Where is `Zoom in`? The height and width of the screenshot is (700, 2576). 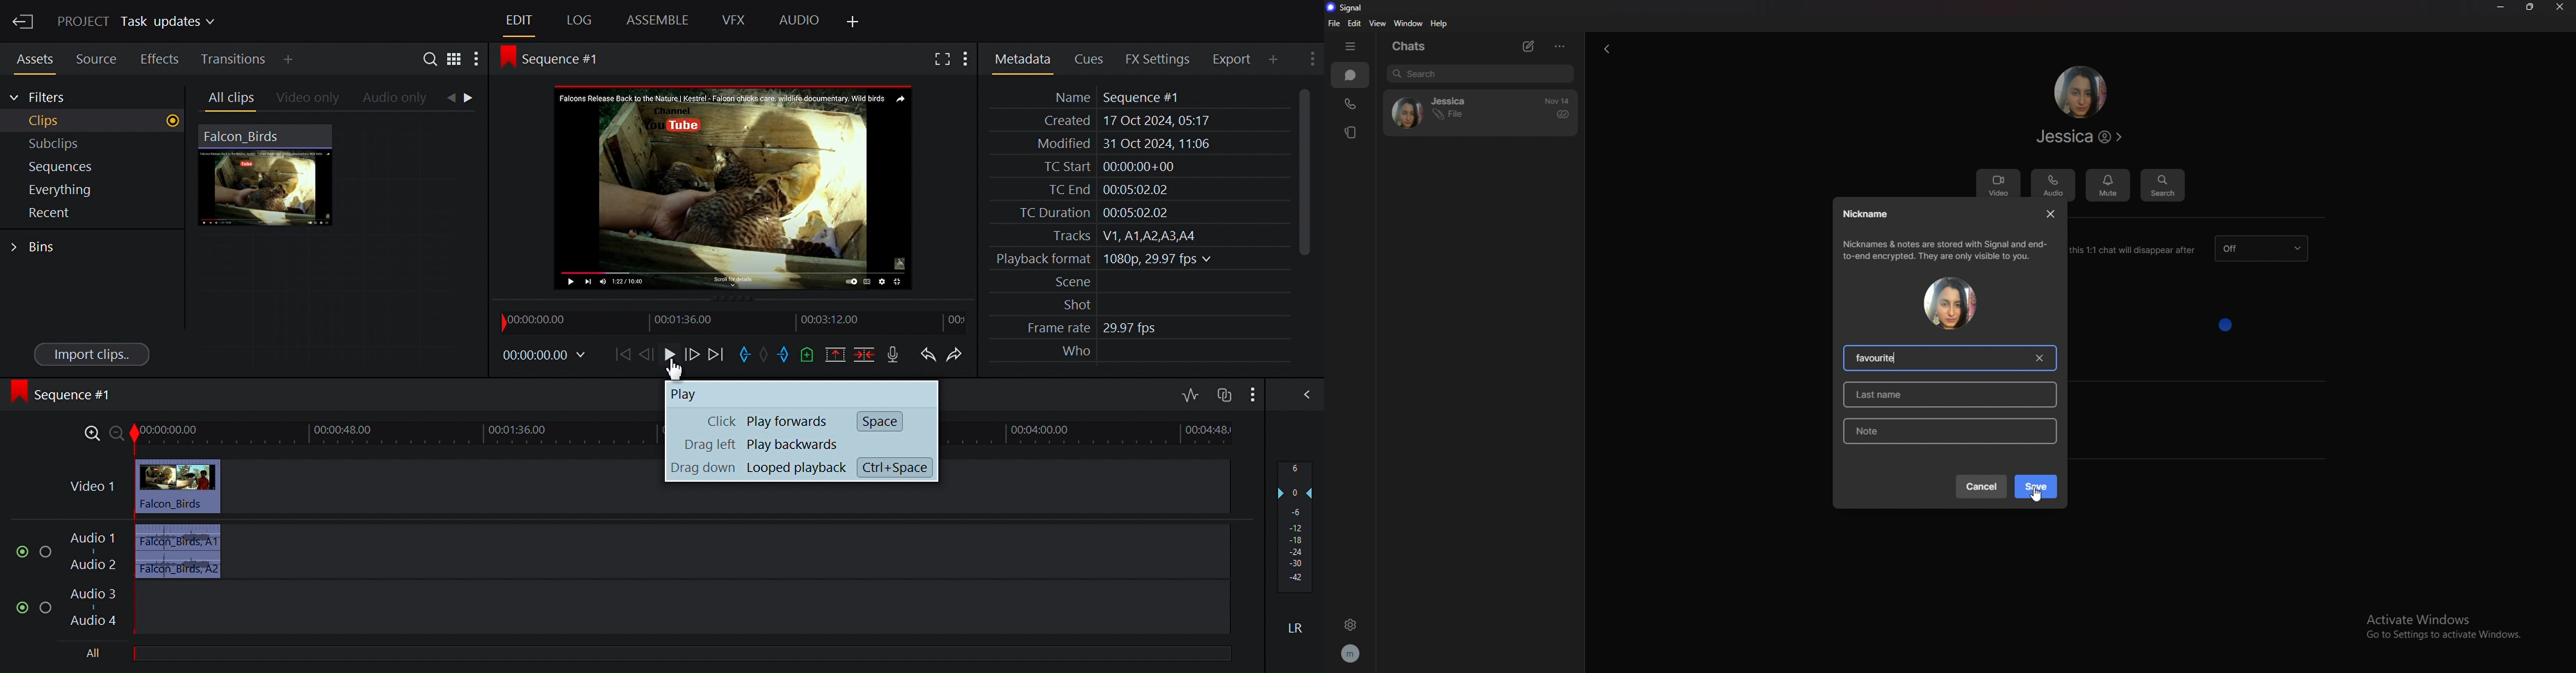 Zoom in is located at coordinates (90, 434).